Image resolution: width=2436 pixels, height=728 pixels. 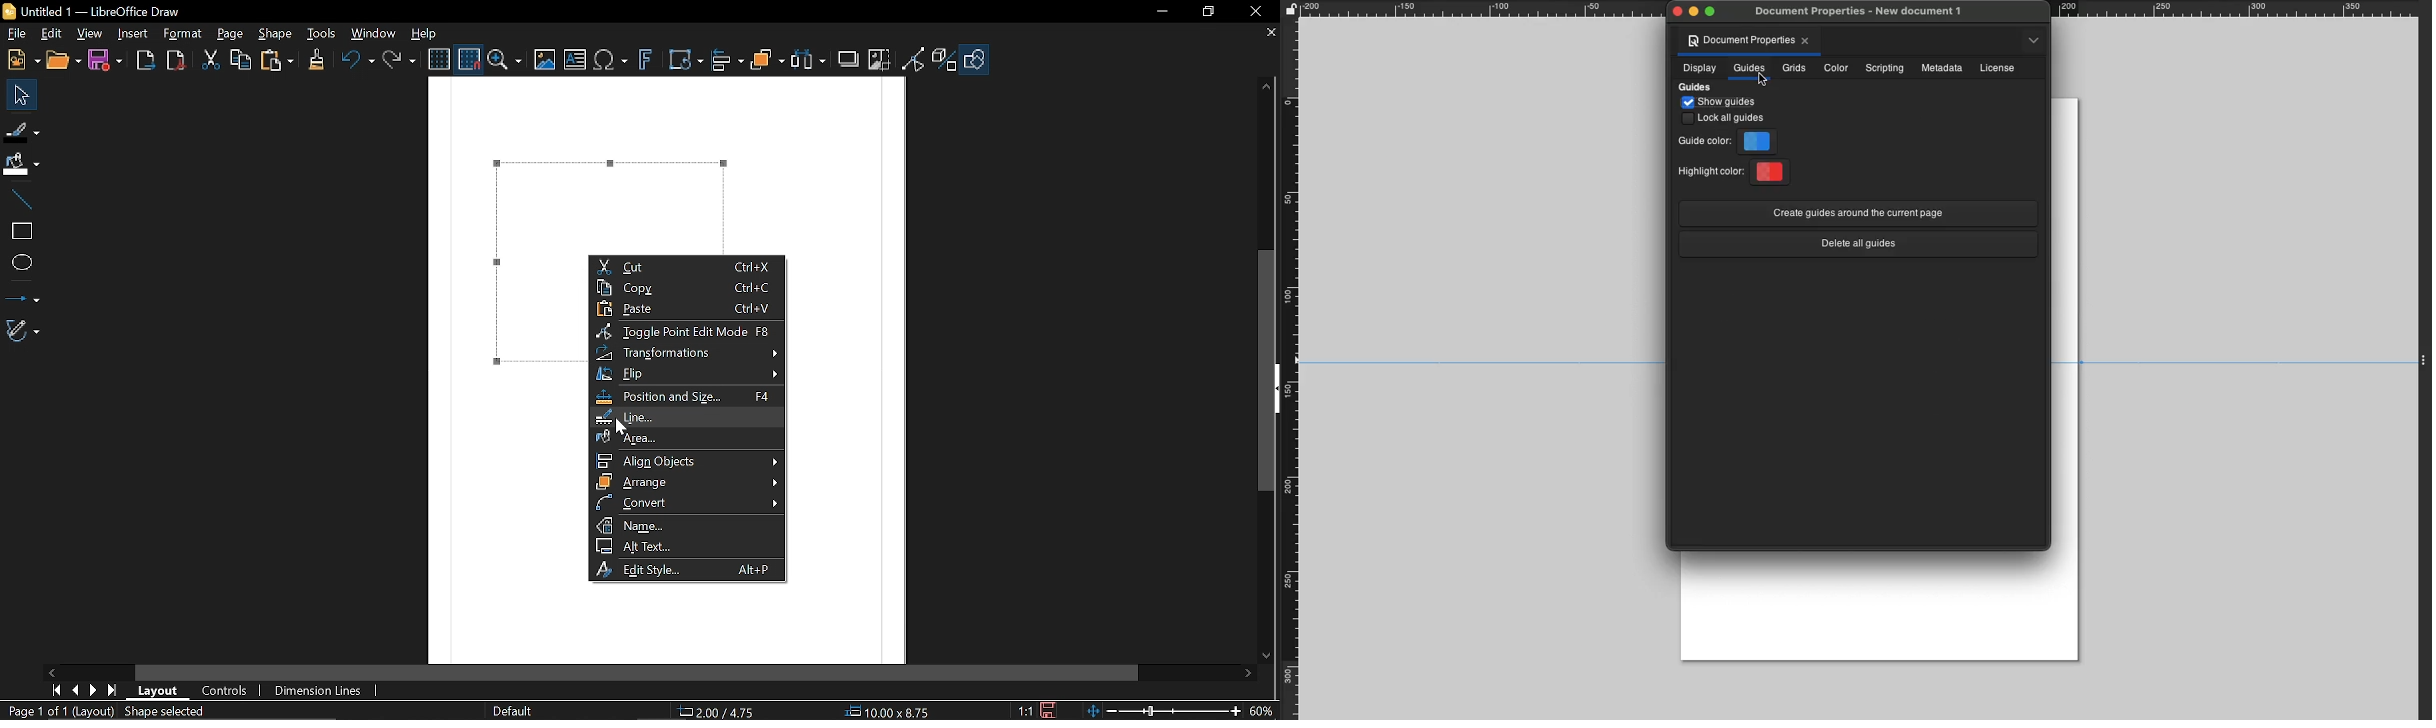 What do you see at coordinates (183, 34) in the screenshot?
I see `Format` at bounding box center [183, 34].